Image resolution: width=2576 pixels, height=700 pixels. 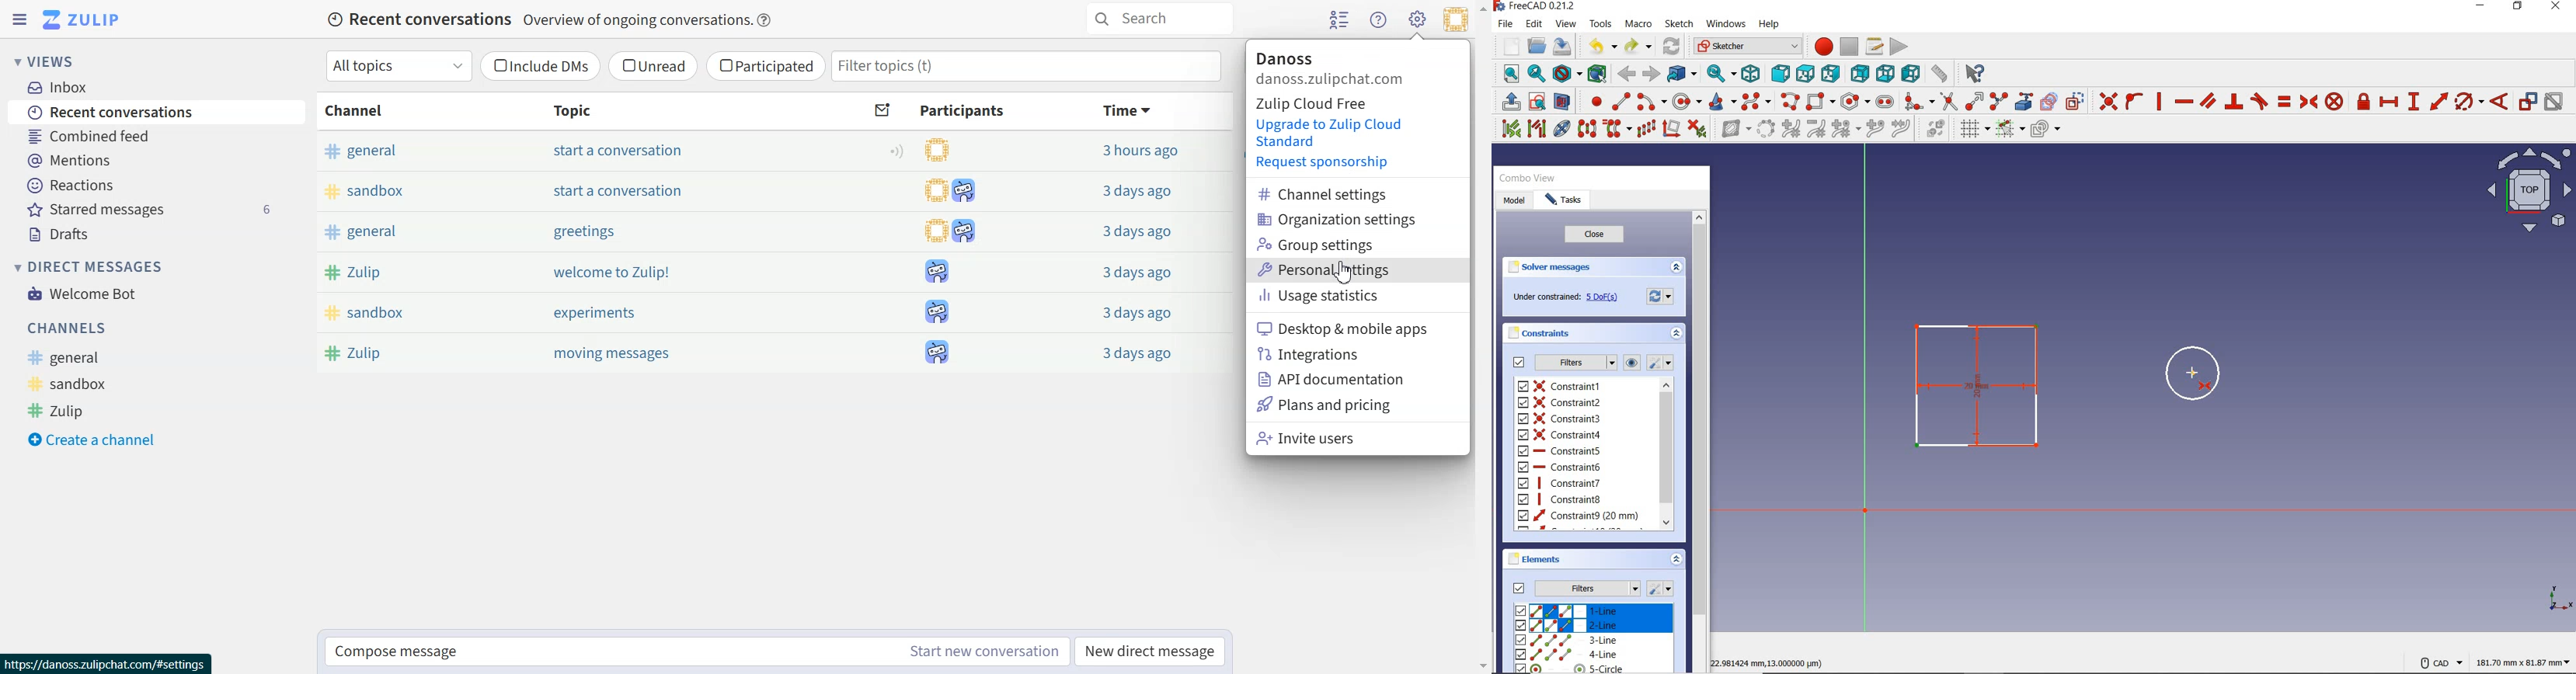 I want to click on constrain block, so click(x=2336, y=103).